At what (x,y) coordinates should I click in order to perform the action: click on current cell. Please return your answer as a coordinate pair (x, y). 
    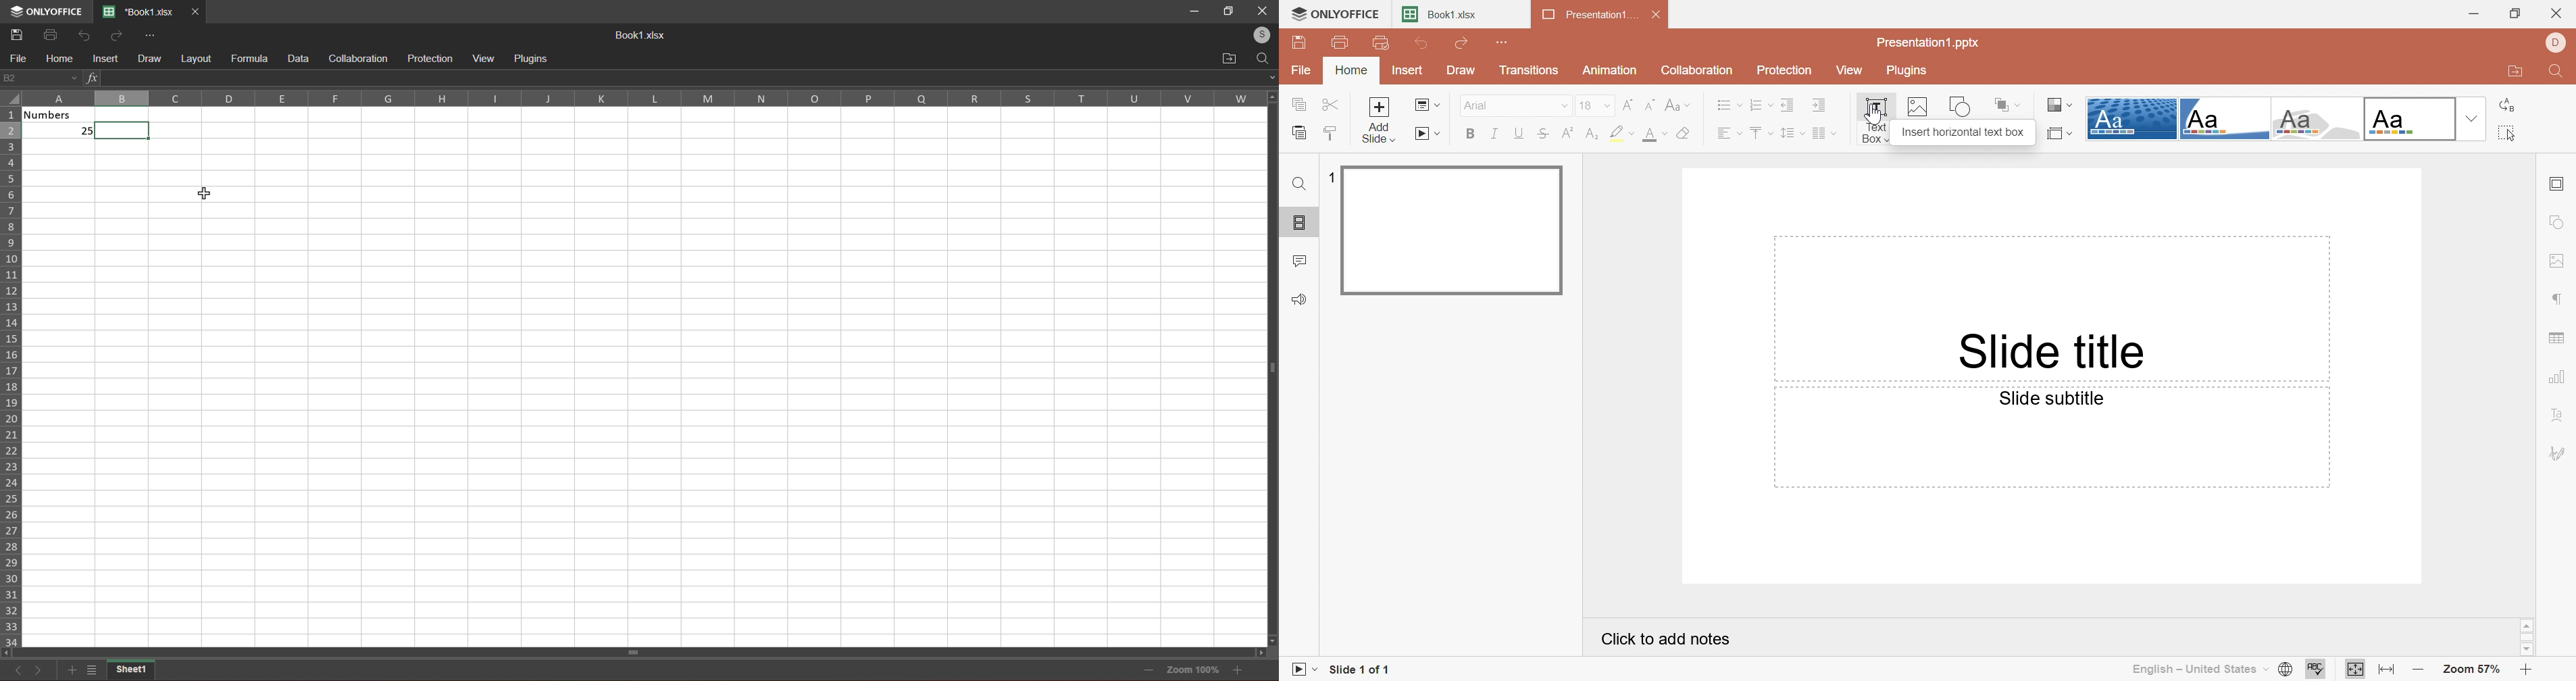
    Looking at the image, I should click on (40, 79).